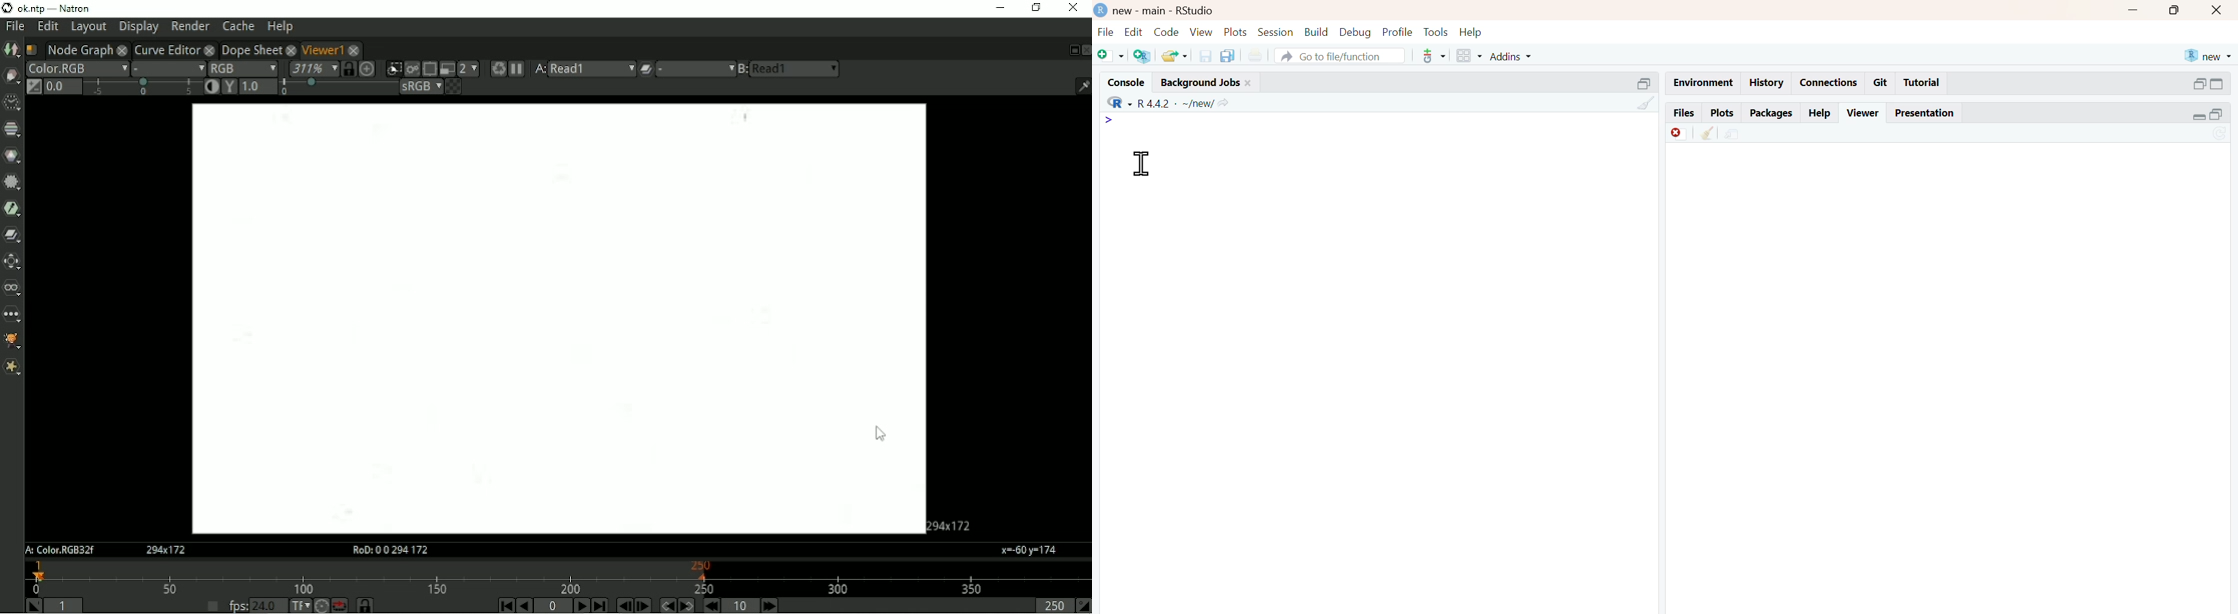 The image size is (2240, 616). I want to click on >, so click(1108, 119).